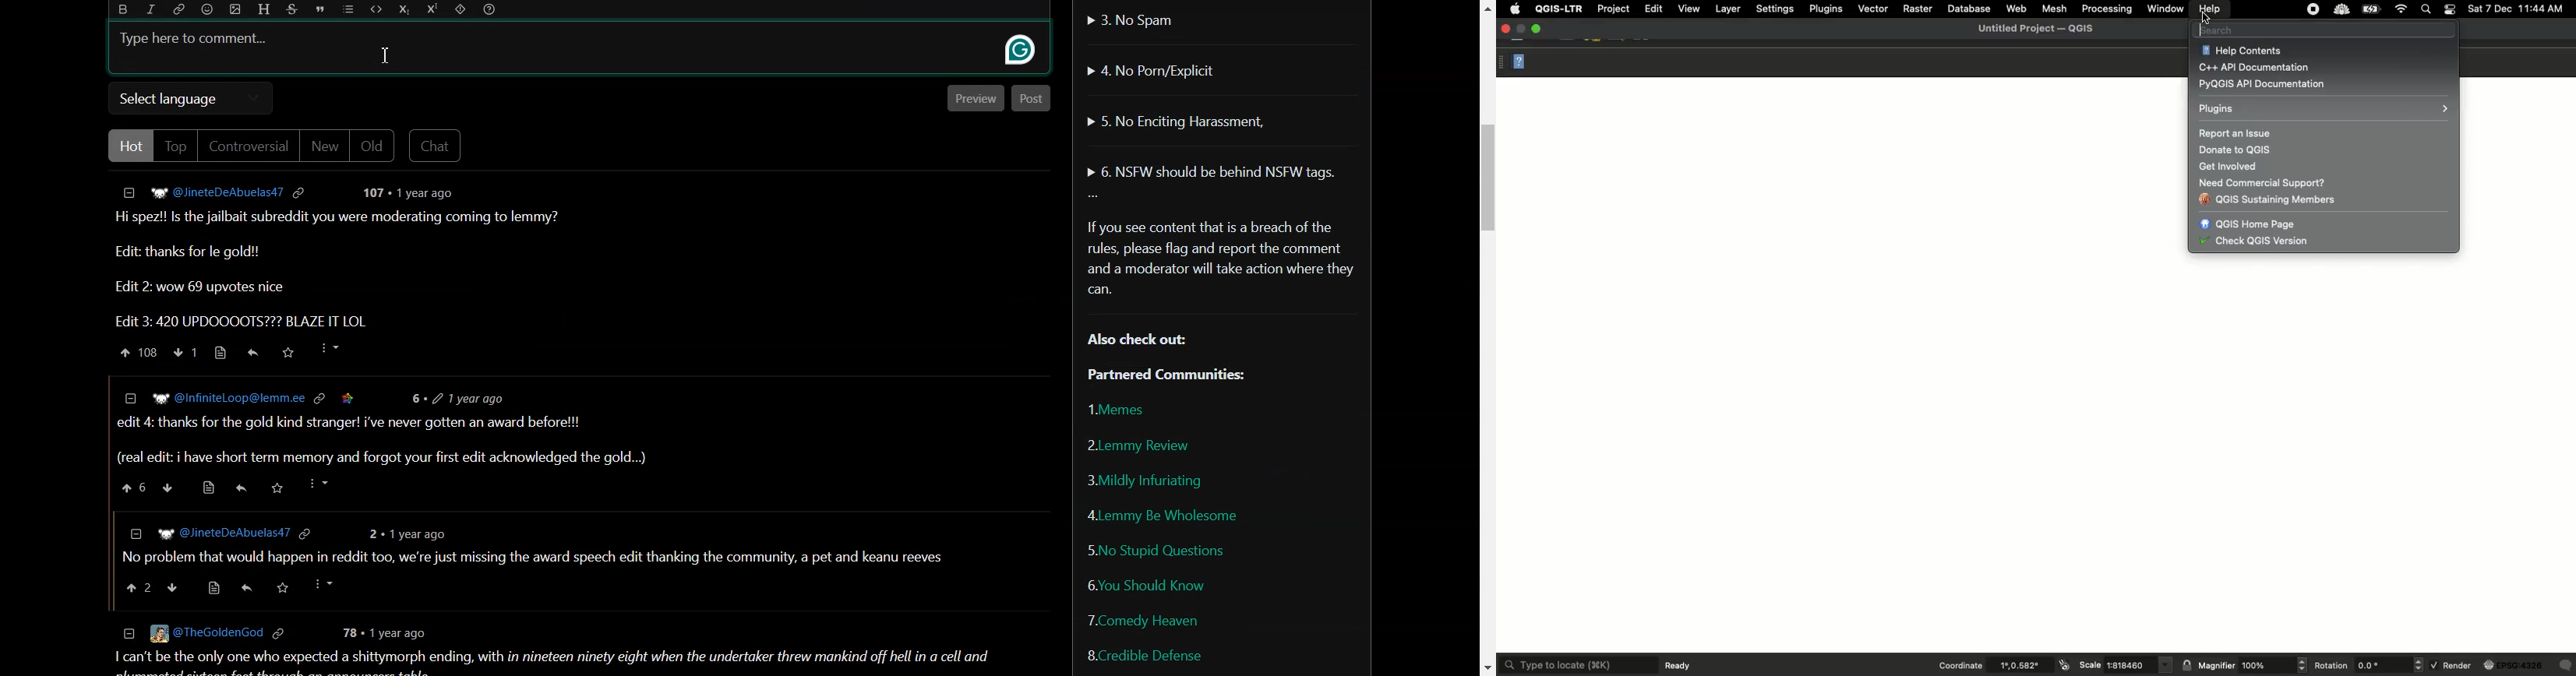 The image size is (2576, 700). What do you see at coordinates (129, 192) in the screenshot?
I see `Collapse` at bounding box center [129, 192].